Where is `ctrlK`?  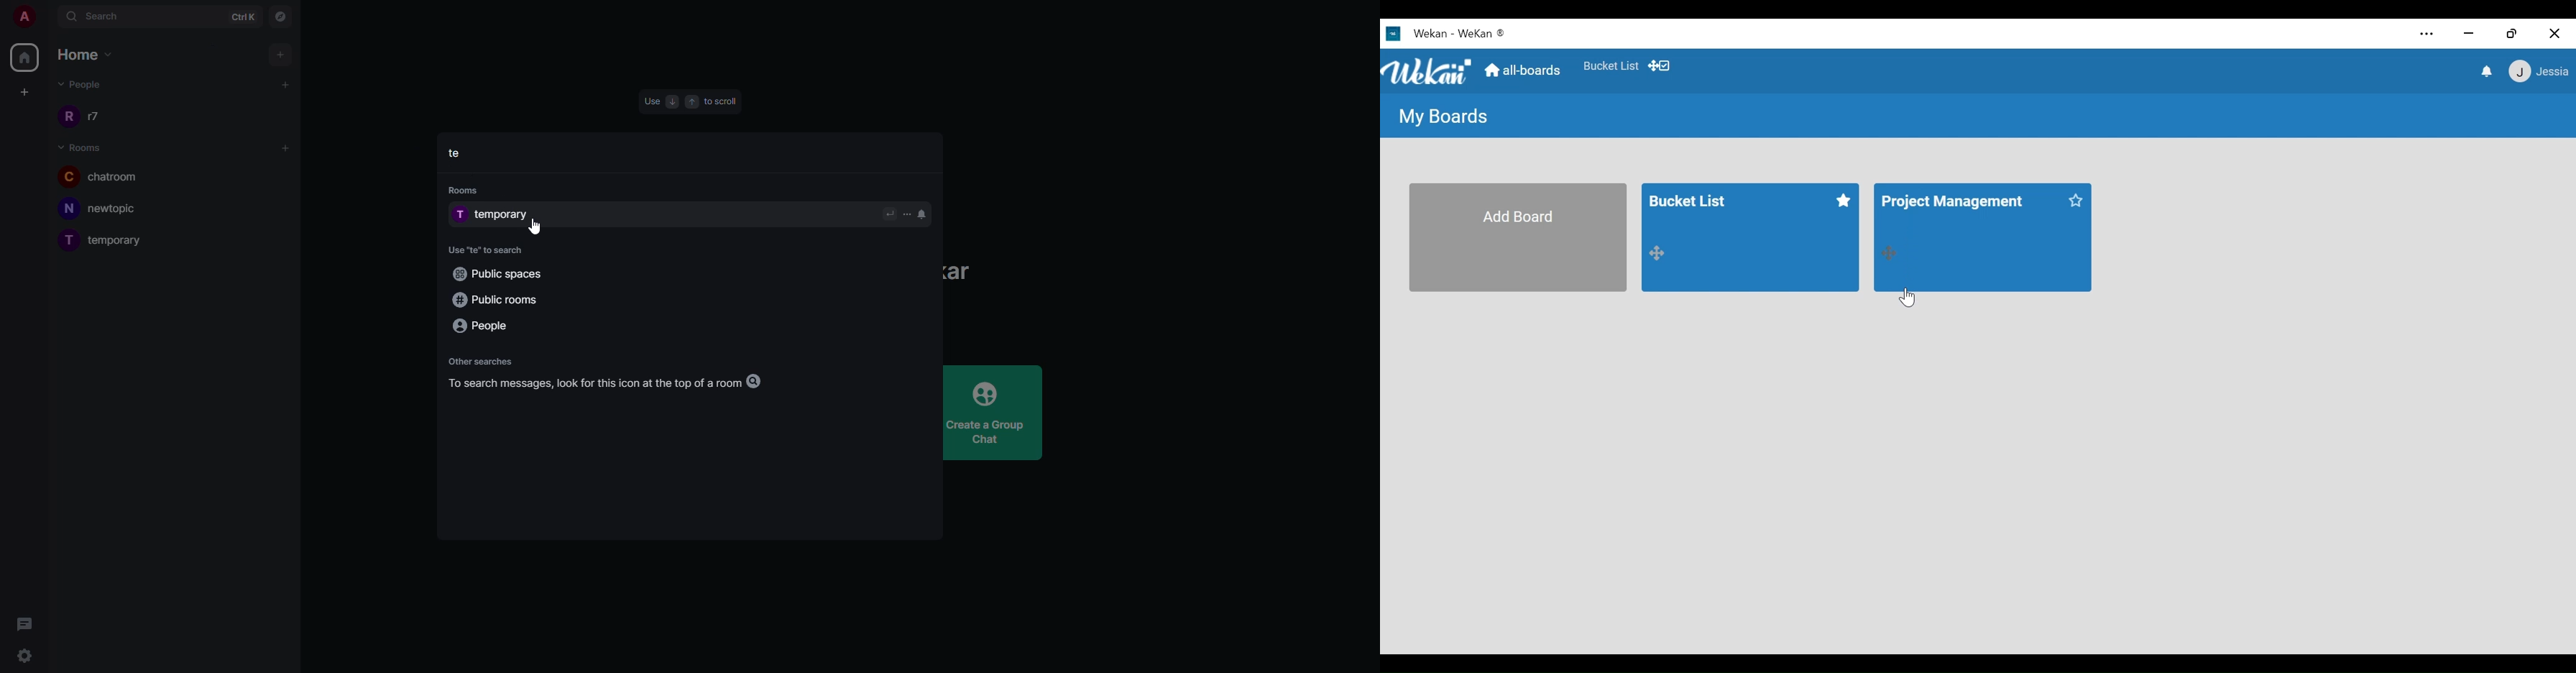 ctrlK is located at coordinates (242, 16).